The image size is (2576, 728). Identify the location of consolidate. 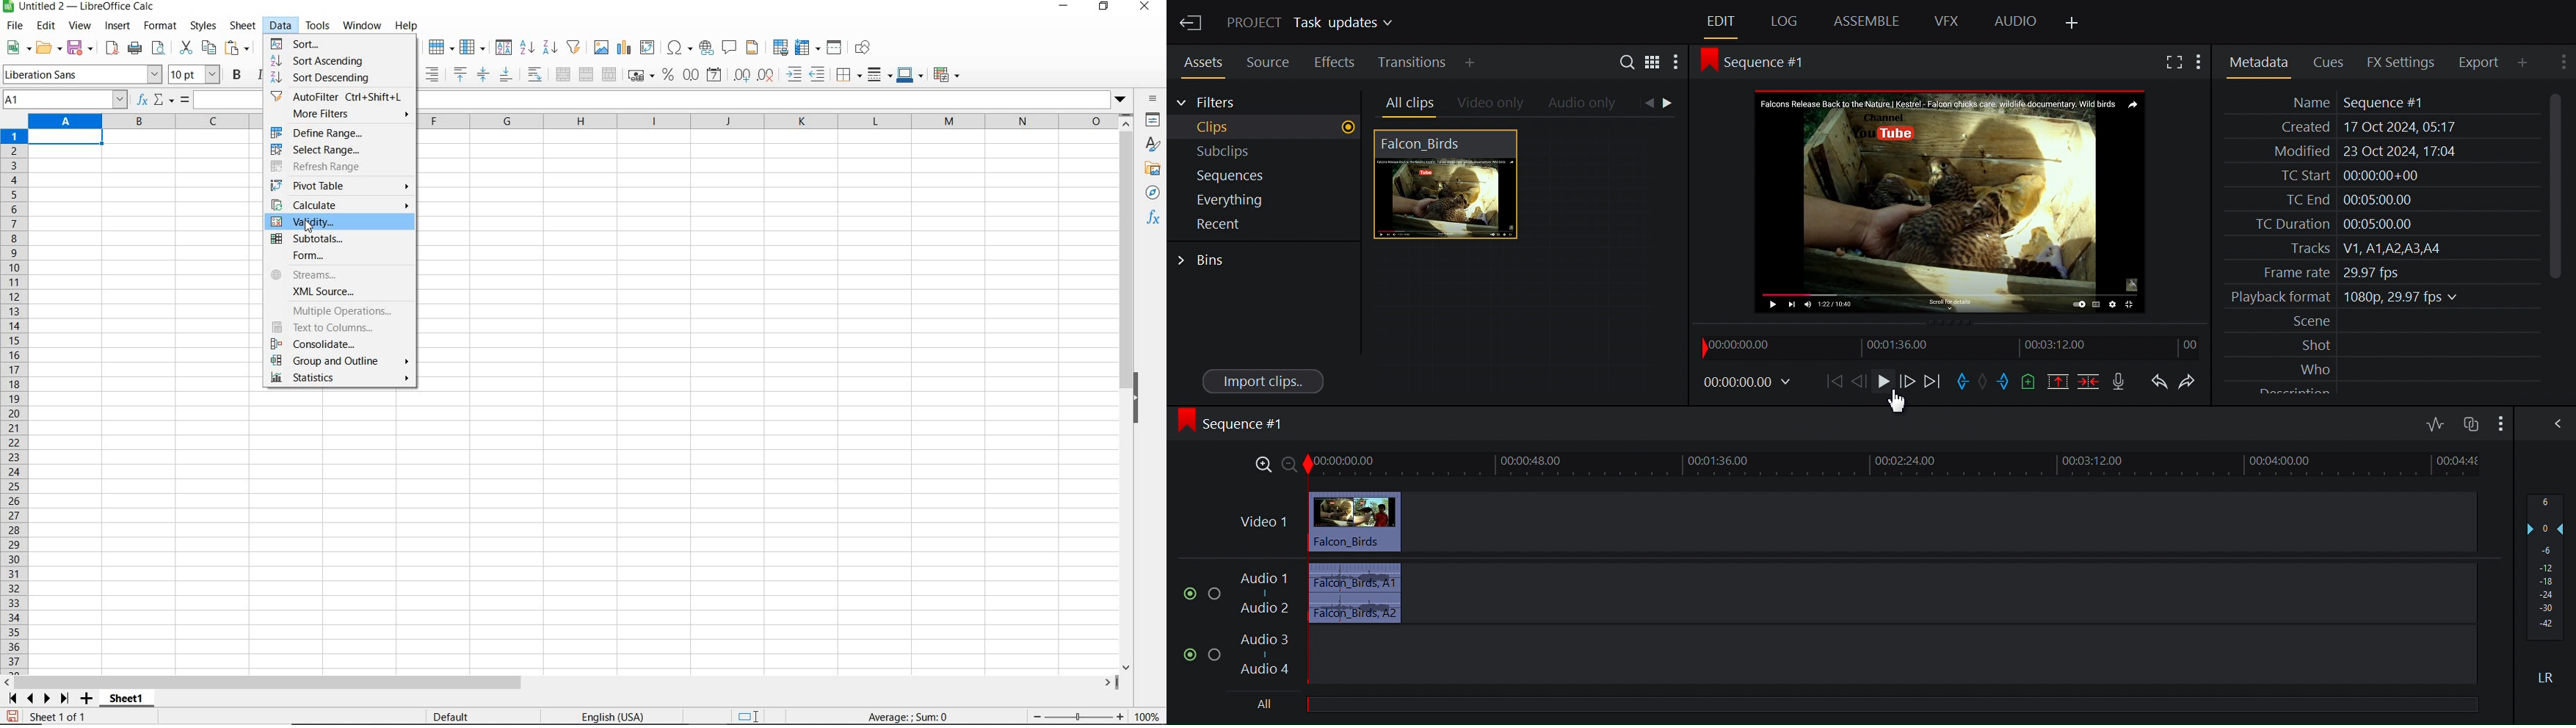
(332, 344).